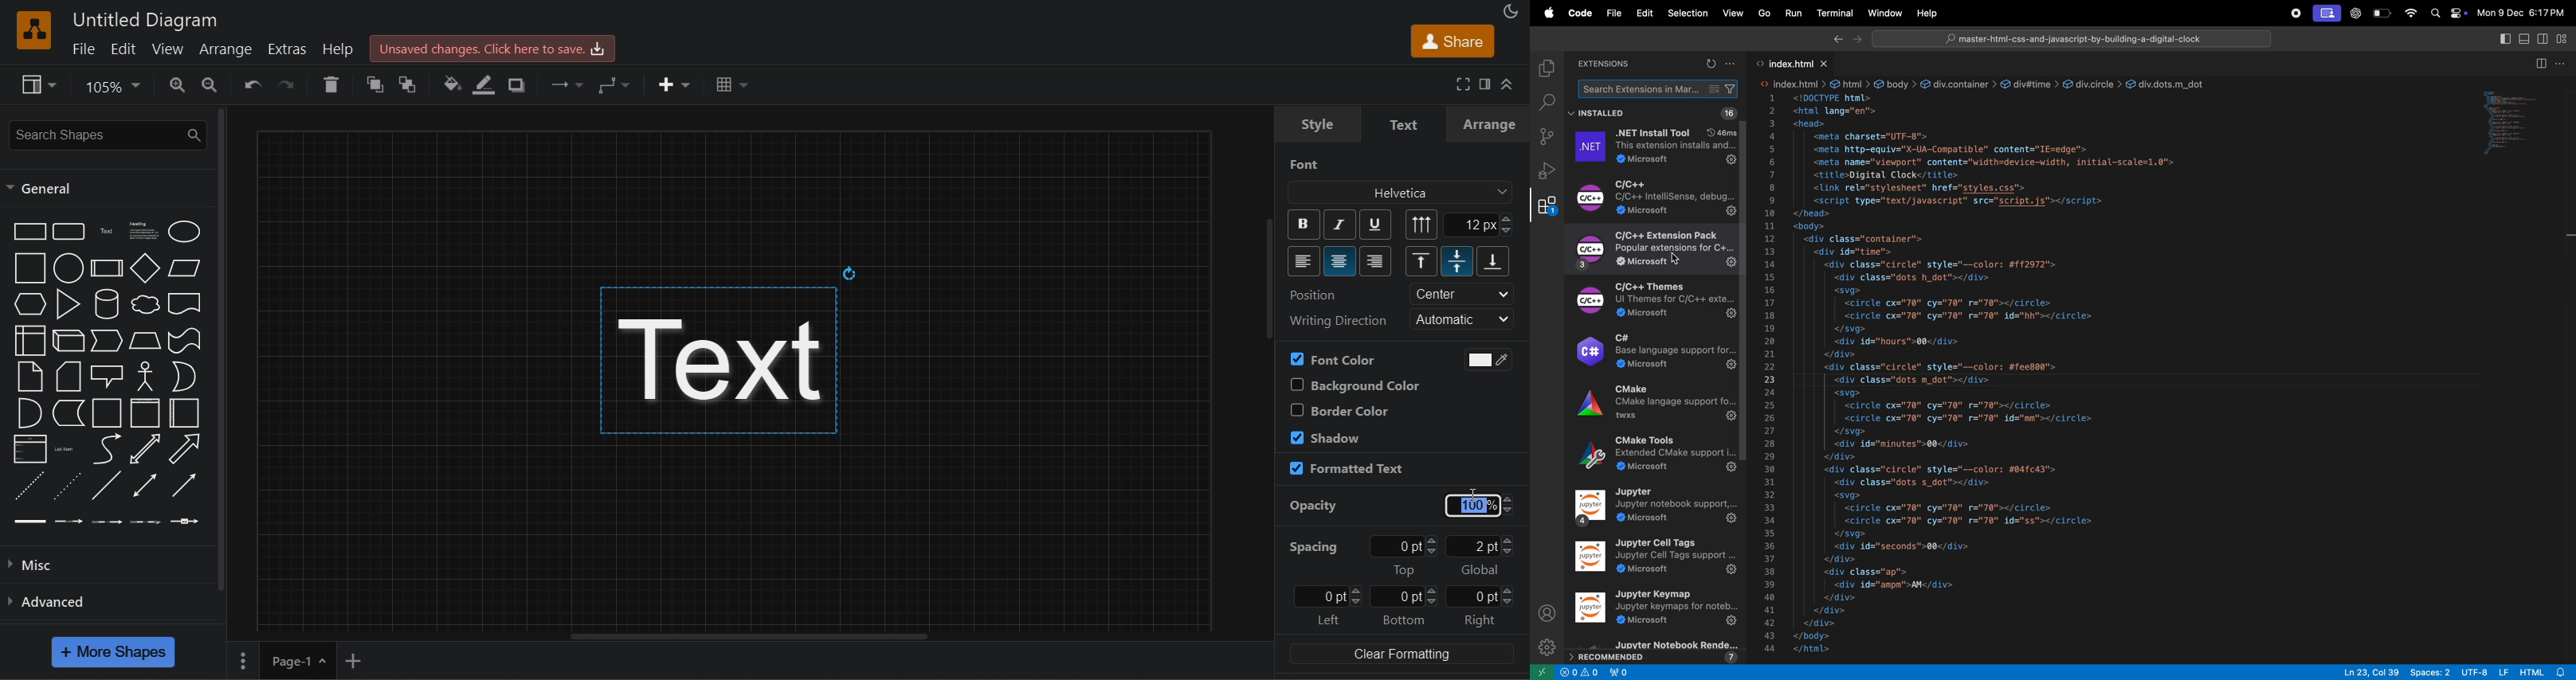  What do you see at coordinates (1482, 83) in the screenshot?
I see `format` at bounding box center [1482, 83].